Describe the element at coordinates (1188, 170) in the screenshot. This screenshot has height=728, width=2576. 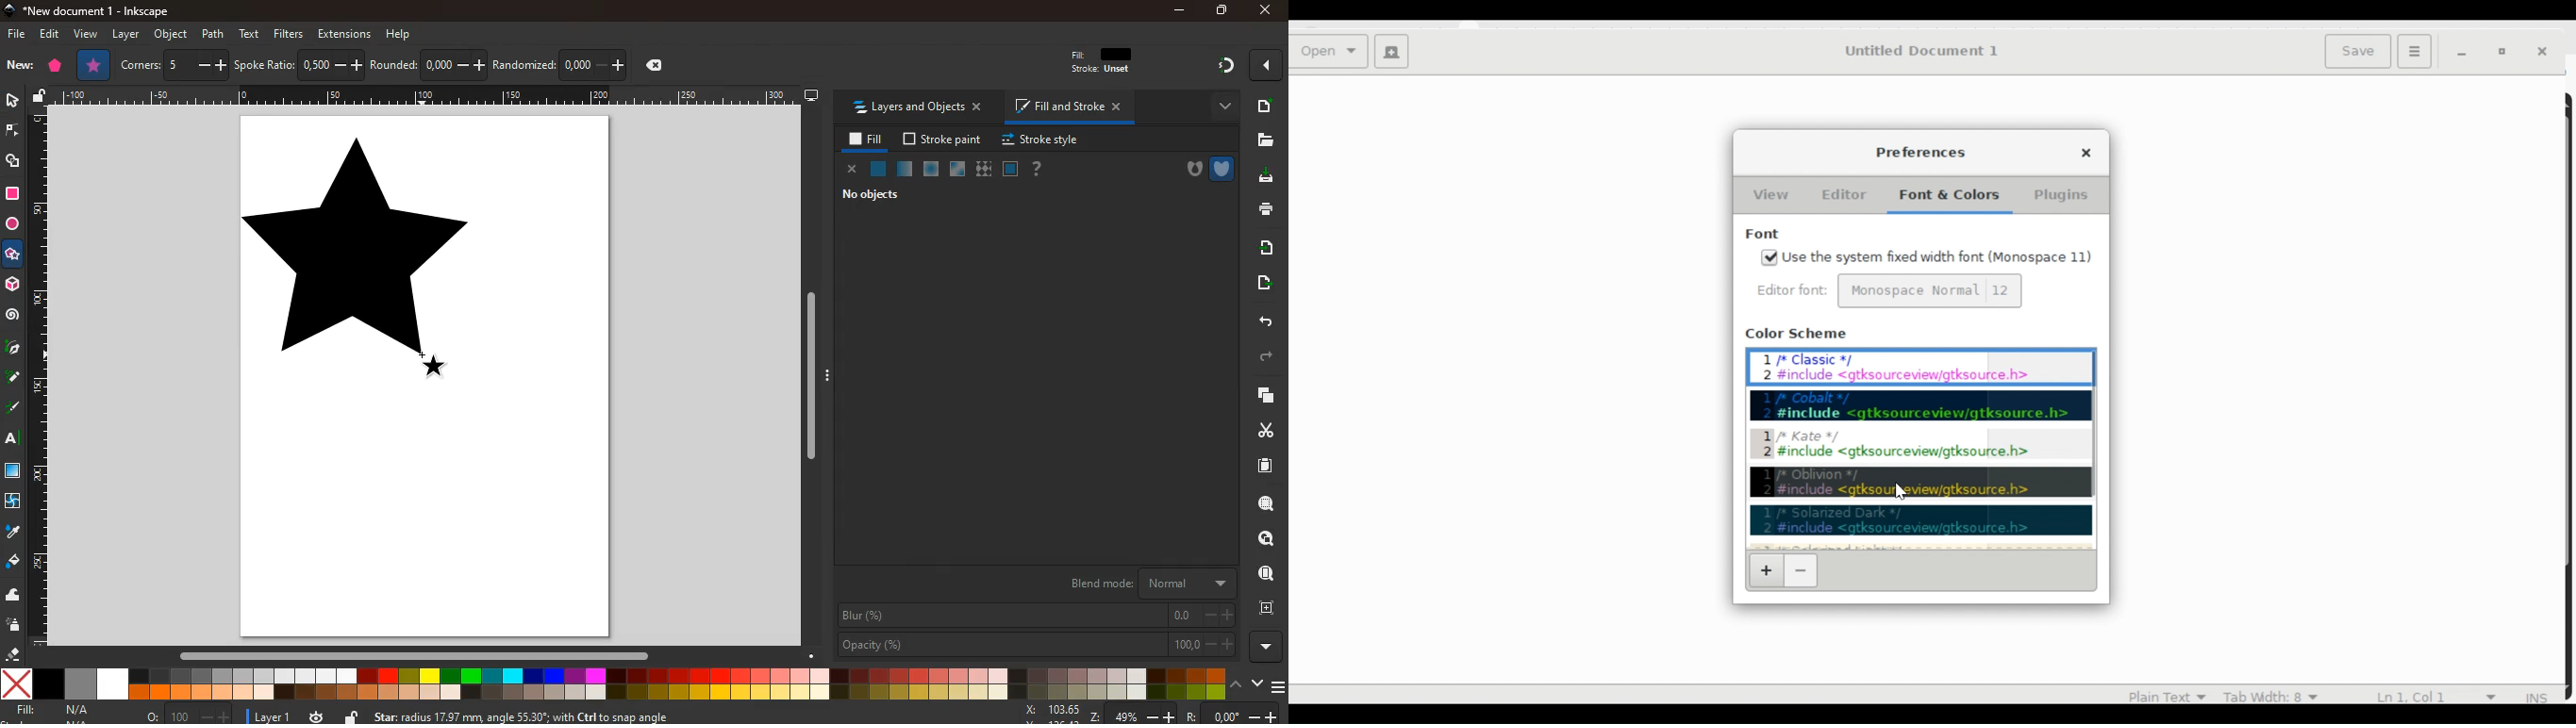
I see `hole` at that location.